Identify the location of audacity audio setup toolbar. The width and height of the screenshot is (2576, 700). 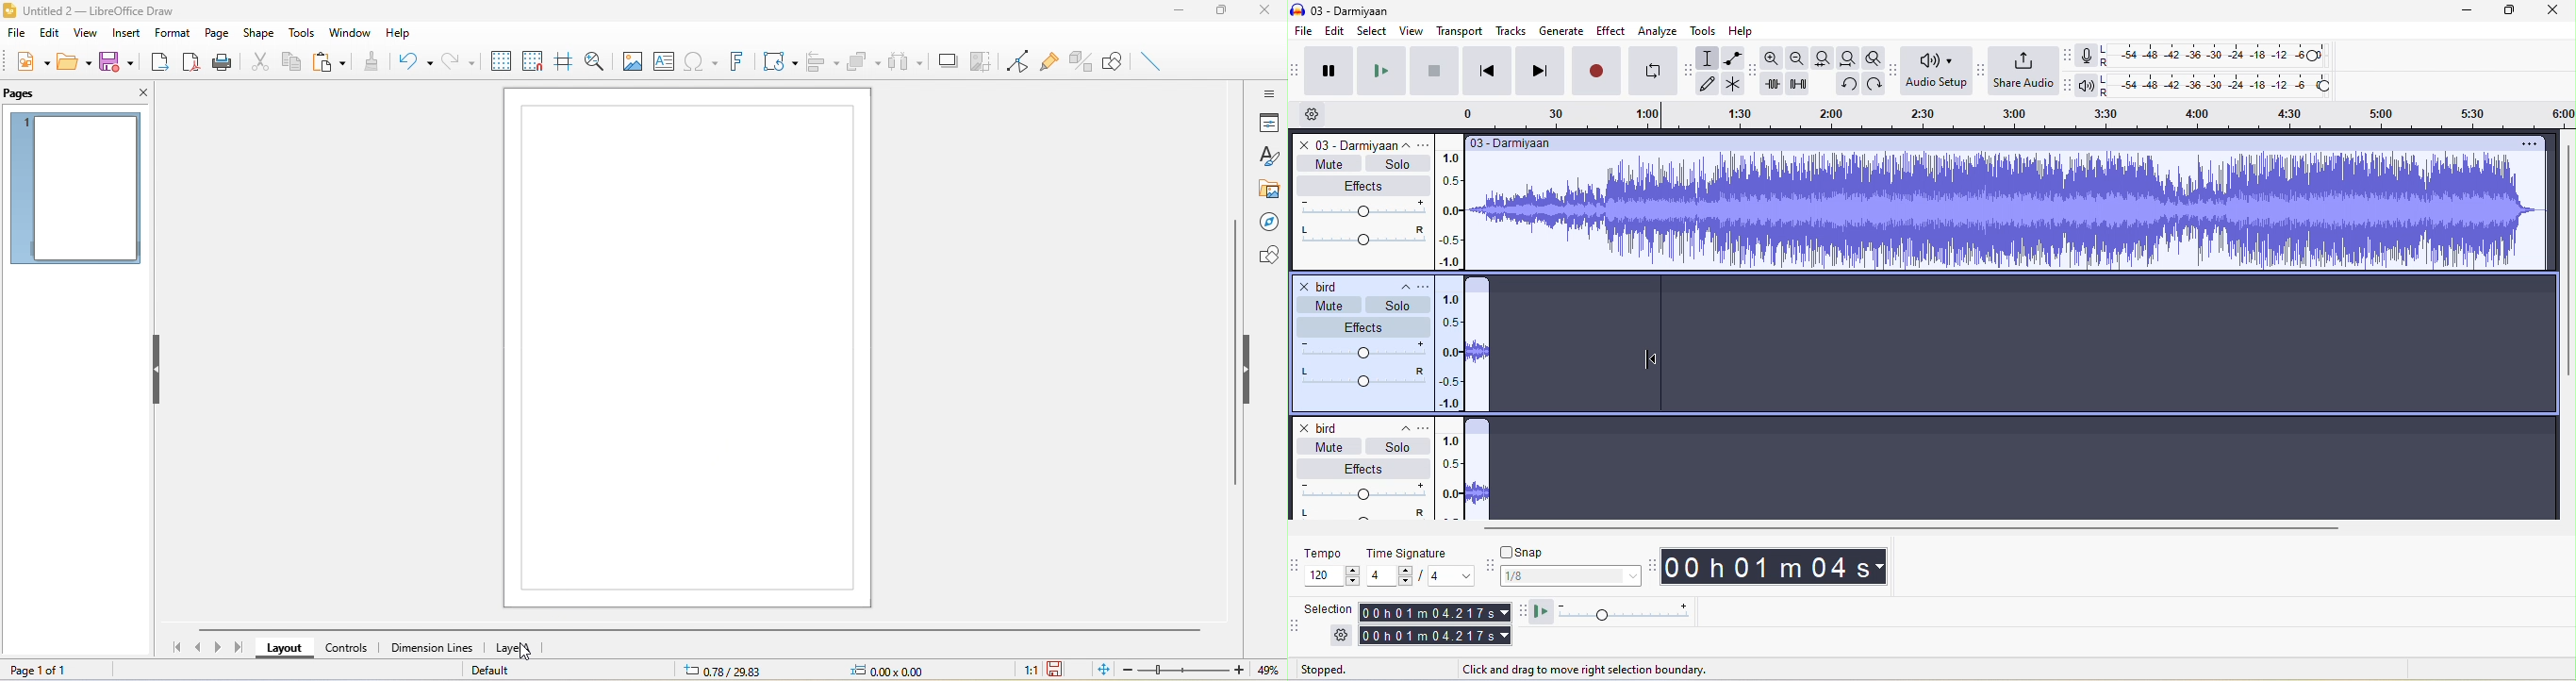
(1893, 70).